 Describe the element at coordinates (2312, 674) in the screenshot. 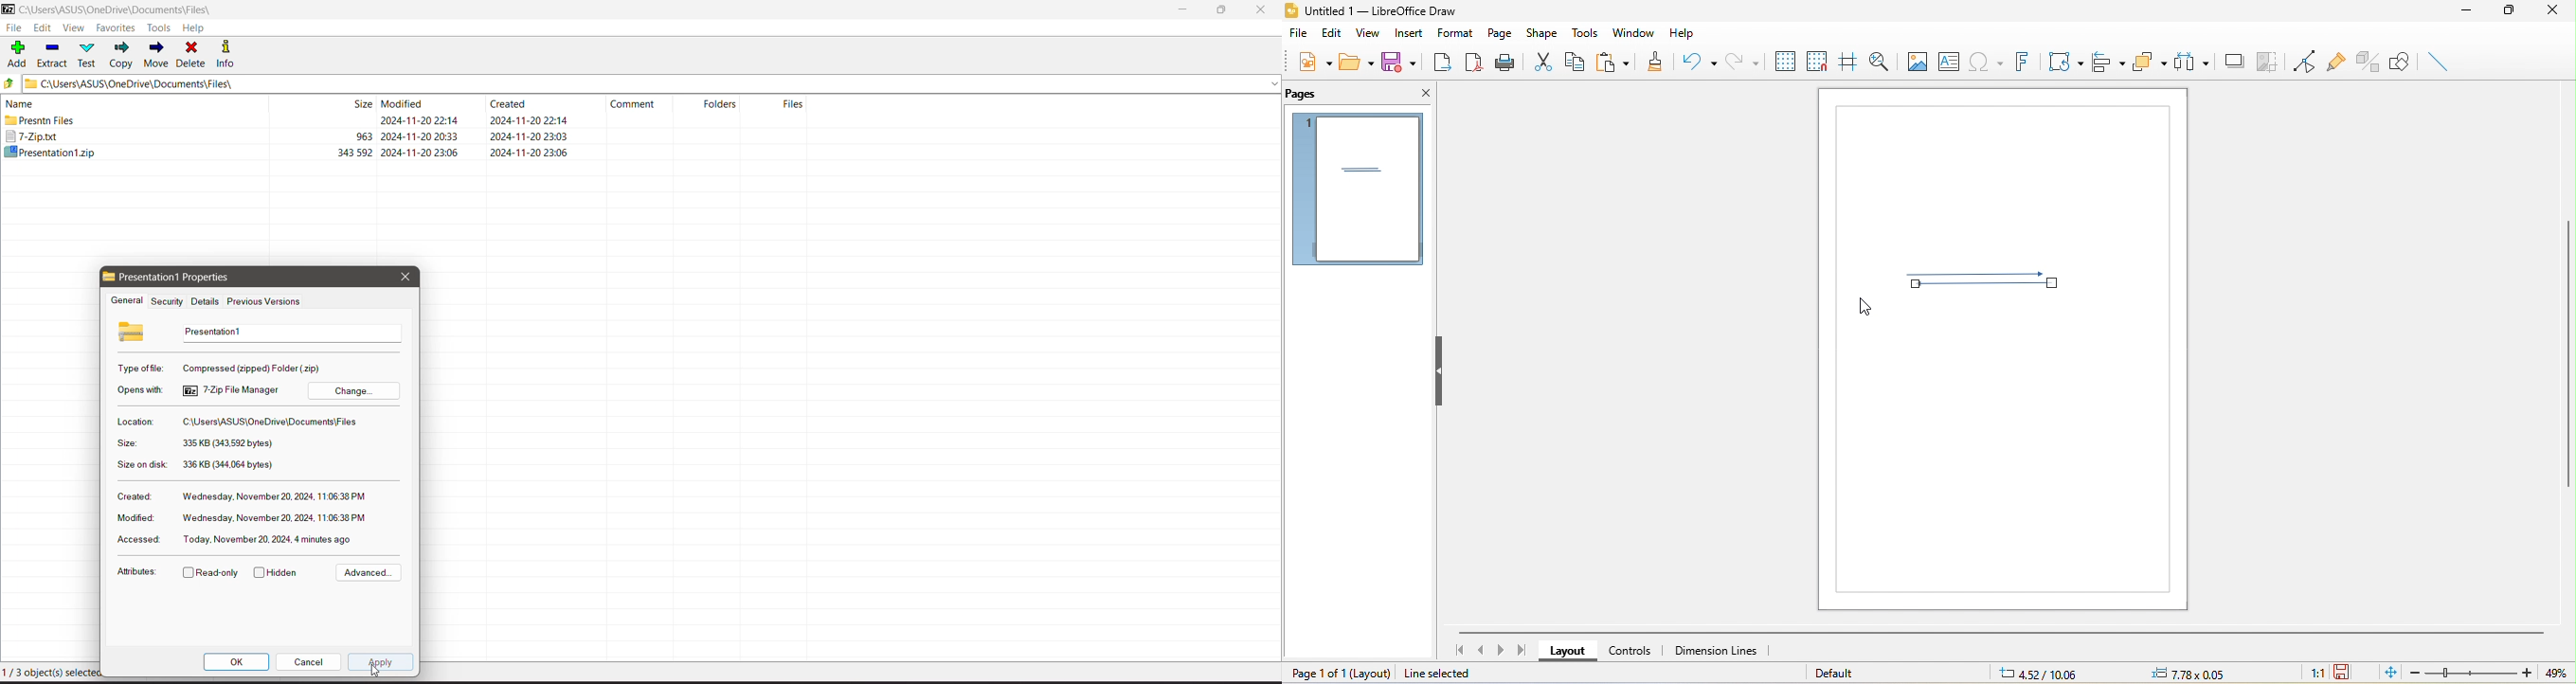

I see `1:1` at that location.